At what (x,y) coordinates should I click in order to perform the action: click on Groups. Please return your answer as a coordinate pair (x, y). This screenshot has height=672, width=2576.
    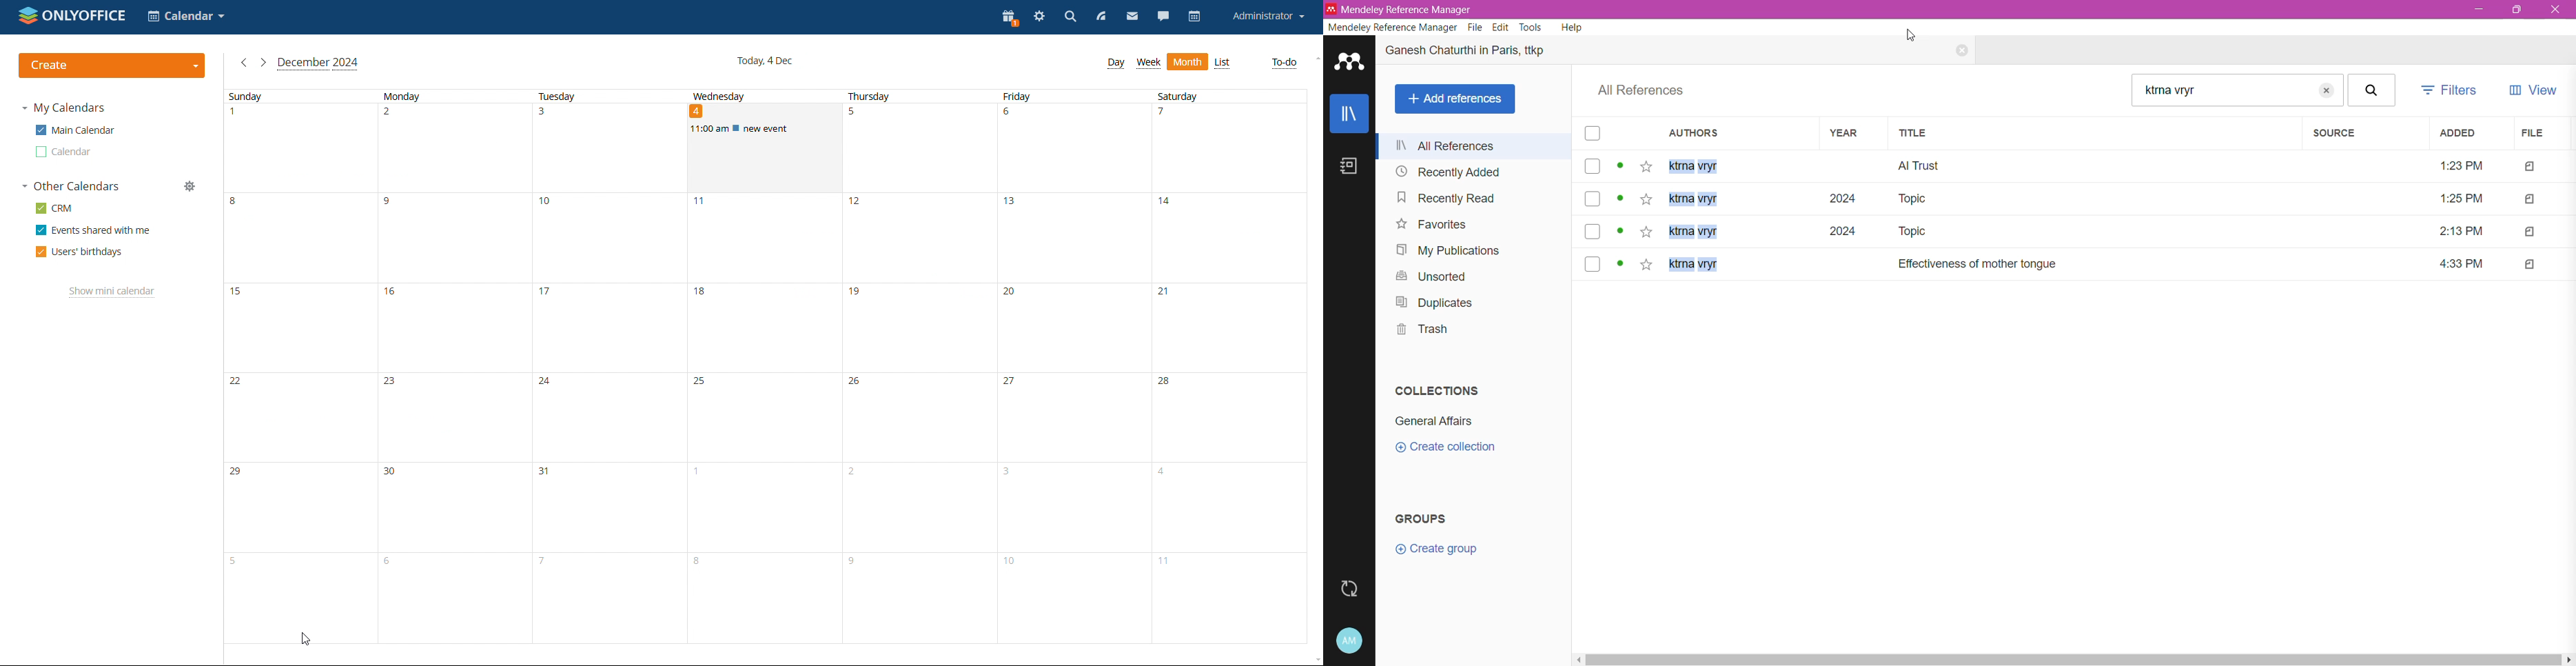
    Looking at the image, I should click on (1429, 518).